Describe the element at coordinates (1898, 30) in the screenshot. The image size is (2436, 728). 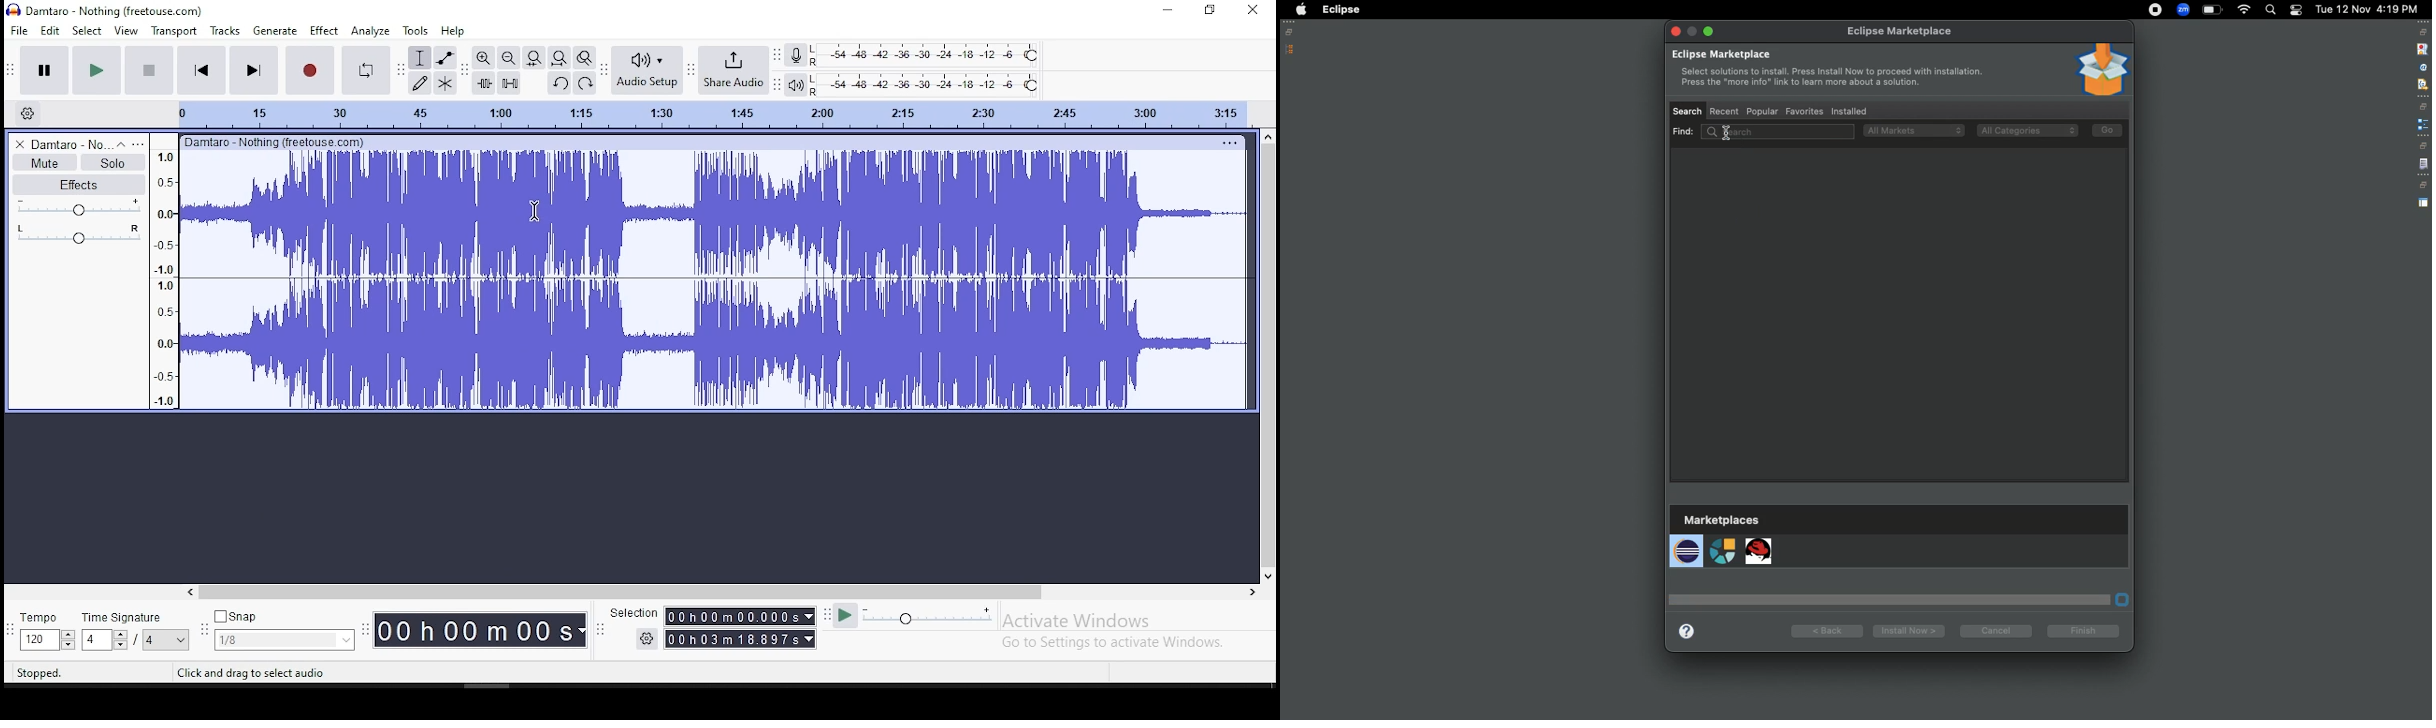
I see `Eclipse marketplace` at that location.